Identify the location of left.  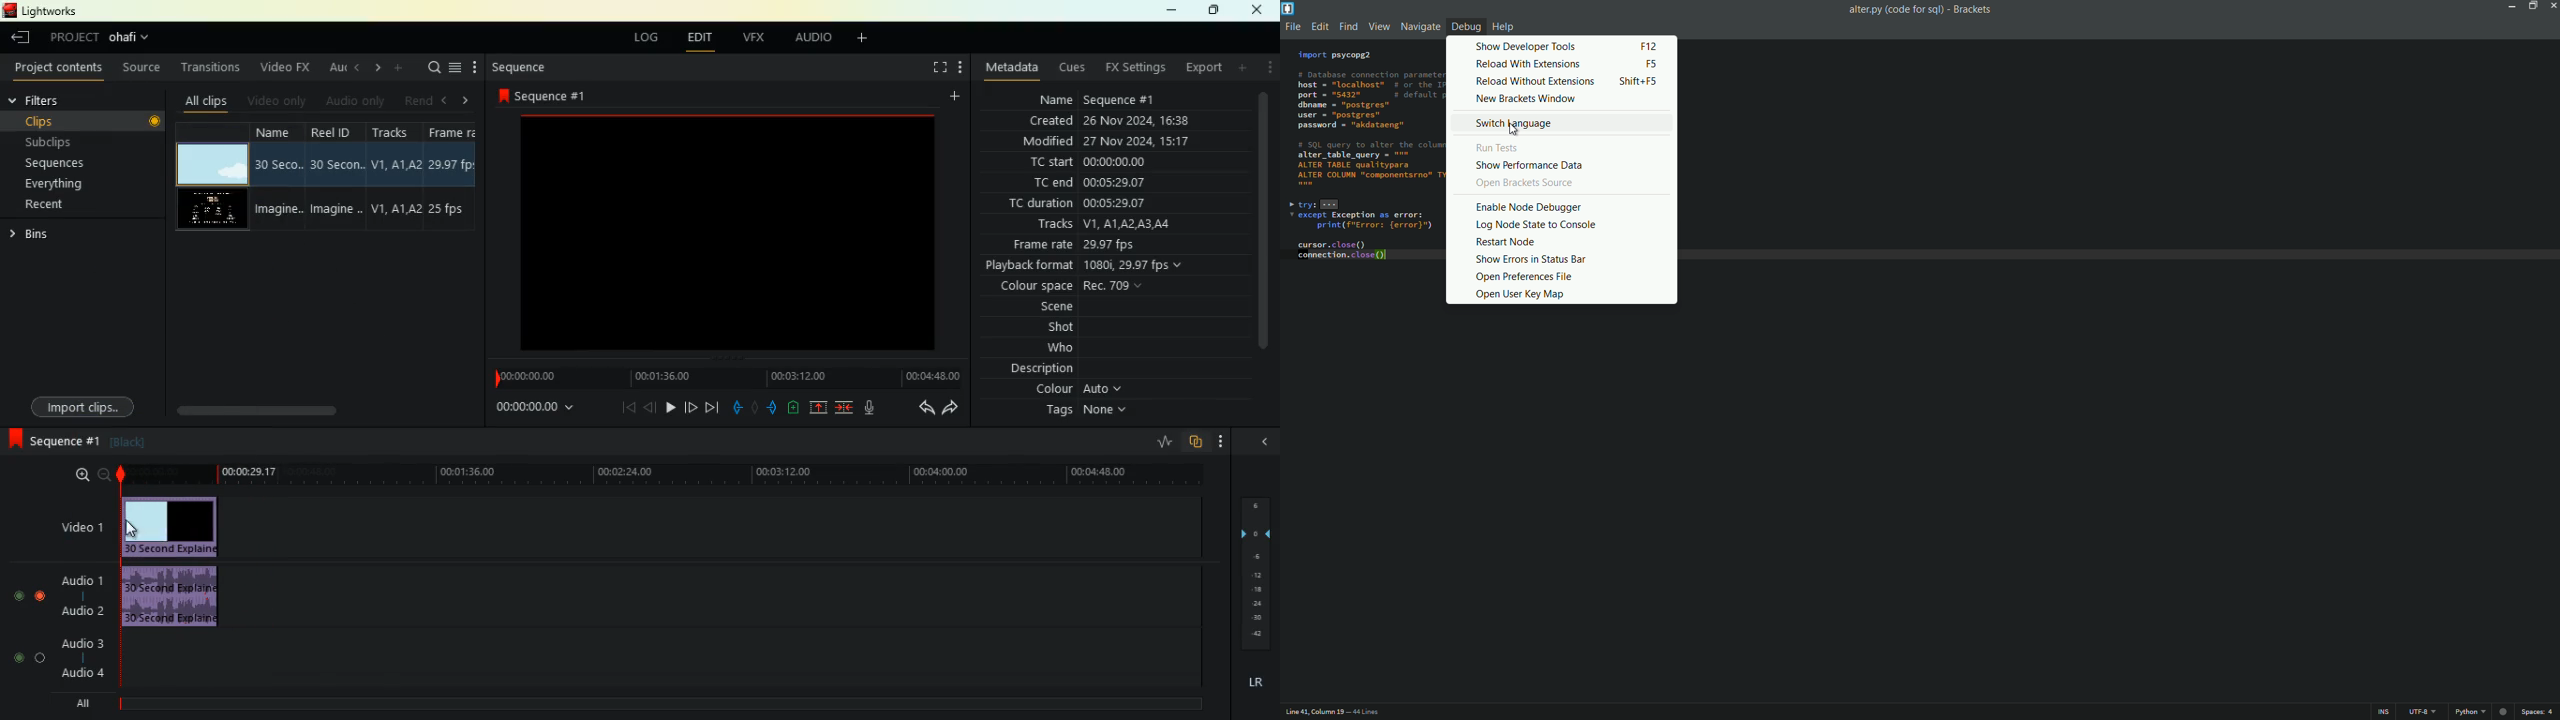
(446, 100).